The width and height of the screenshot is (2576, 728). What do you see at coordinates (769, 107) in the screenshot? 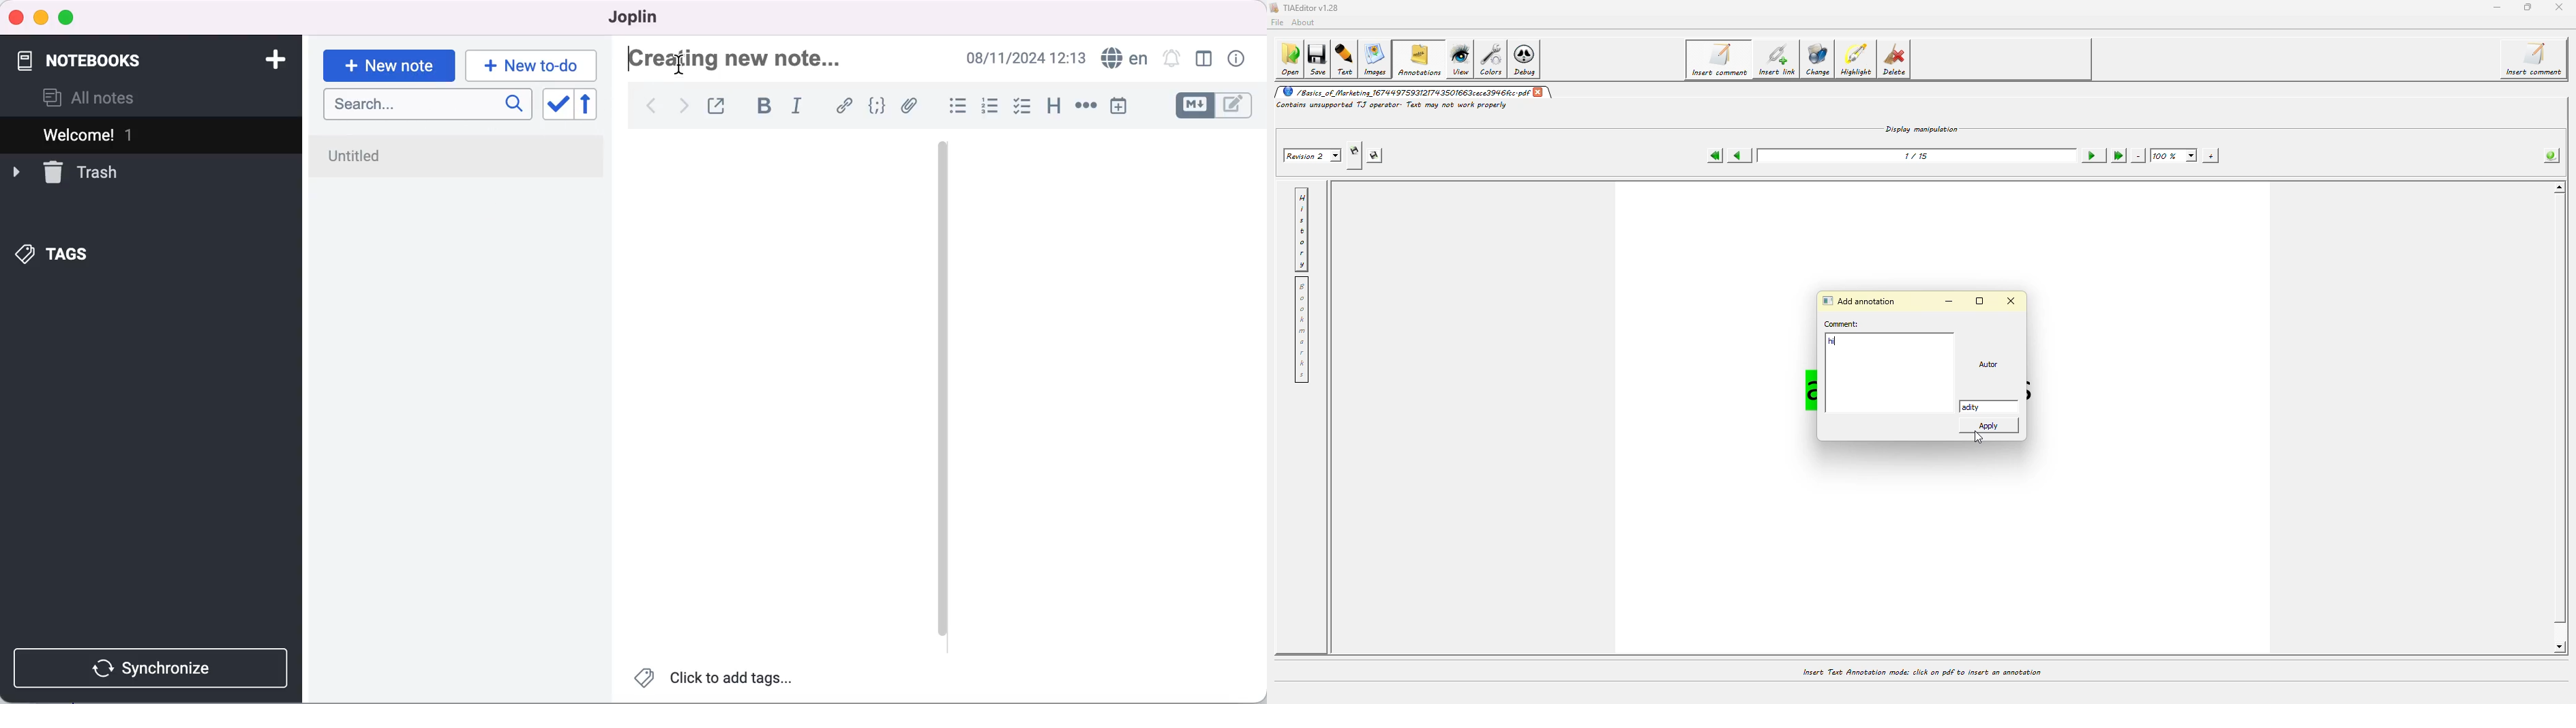
I see `bold` at bounding box center [769, 107].